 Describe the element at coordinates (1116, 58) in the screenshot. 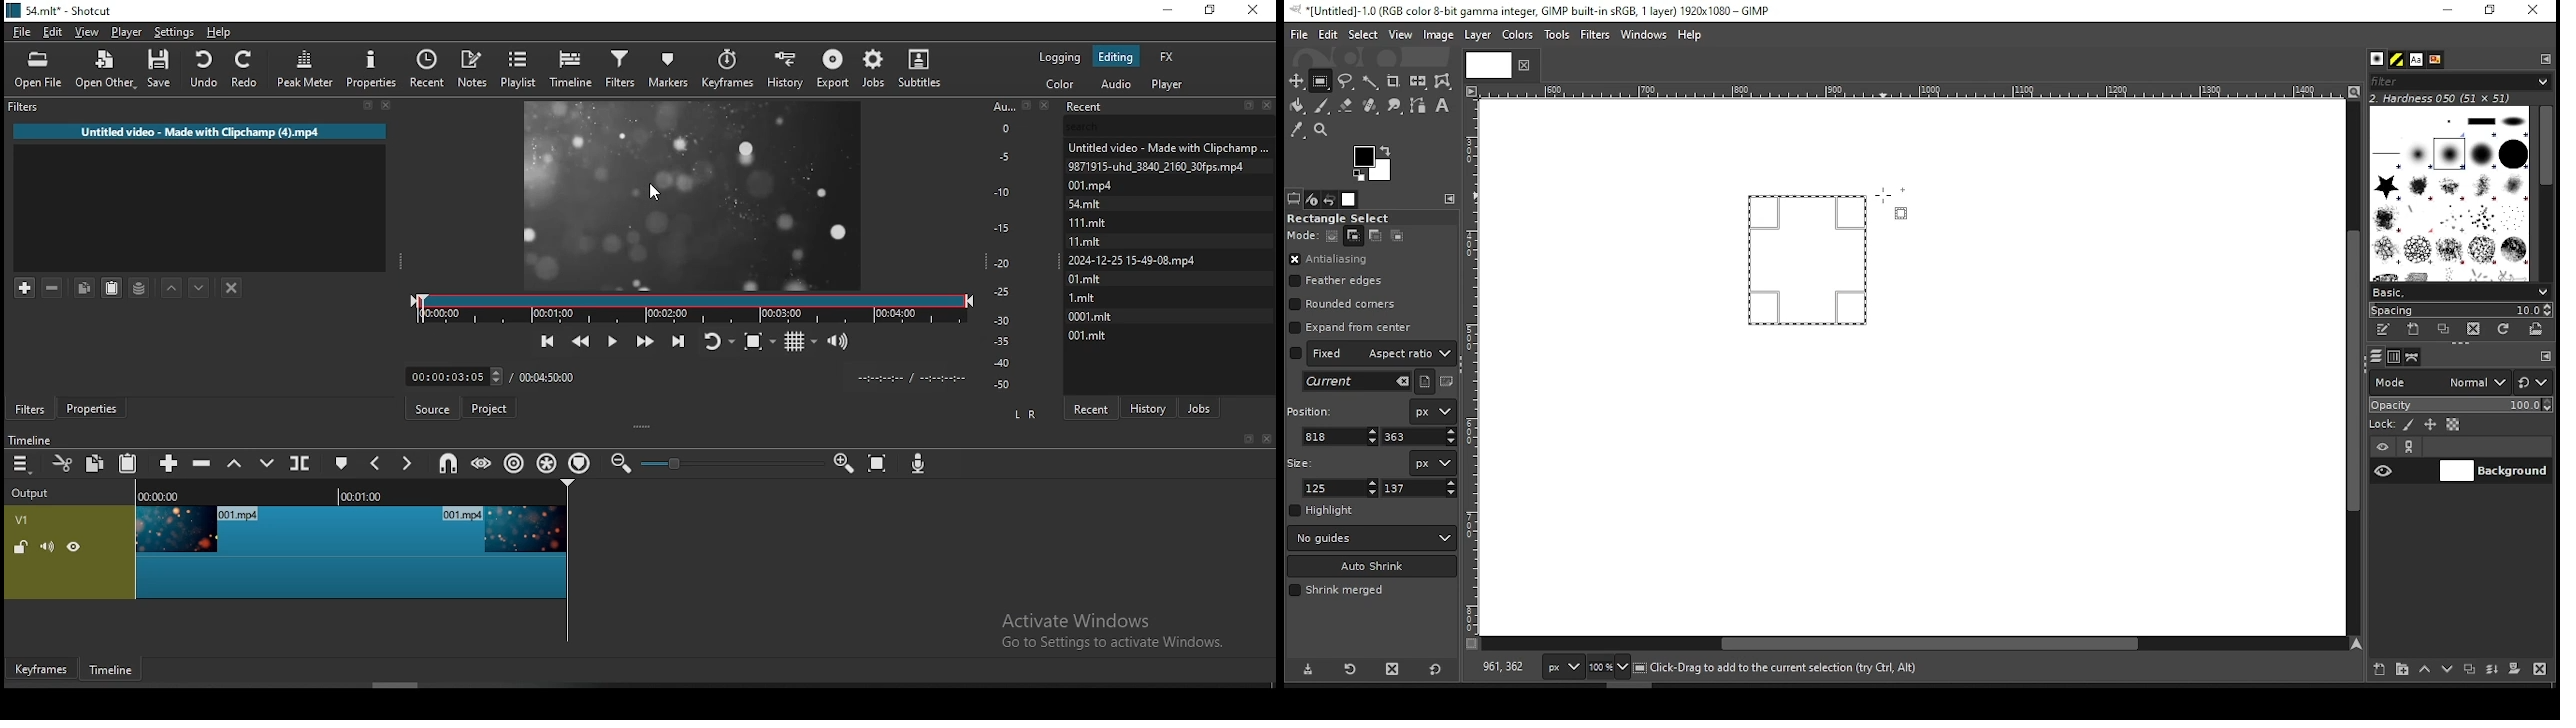

I see `editing` at that location.